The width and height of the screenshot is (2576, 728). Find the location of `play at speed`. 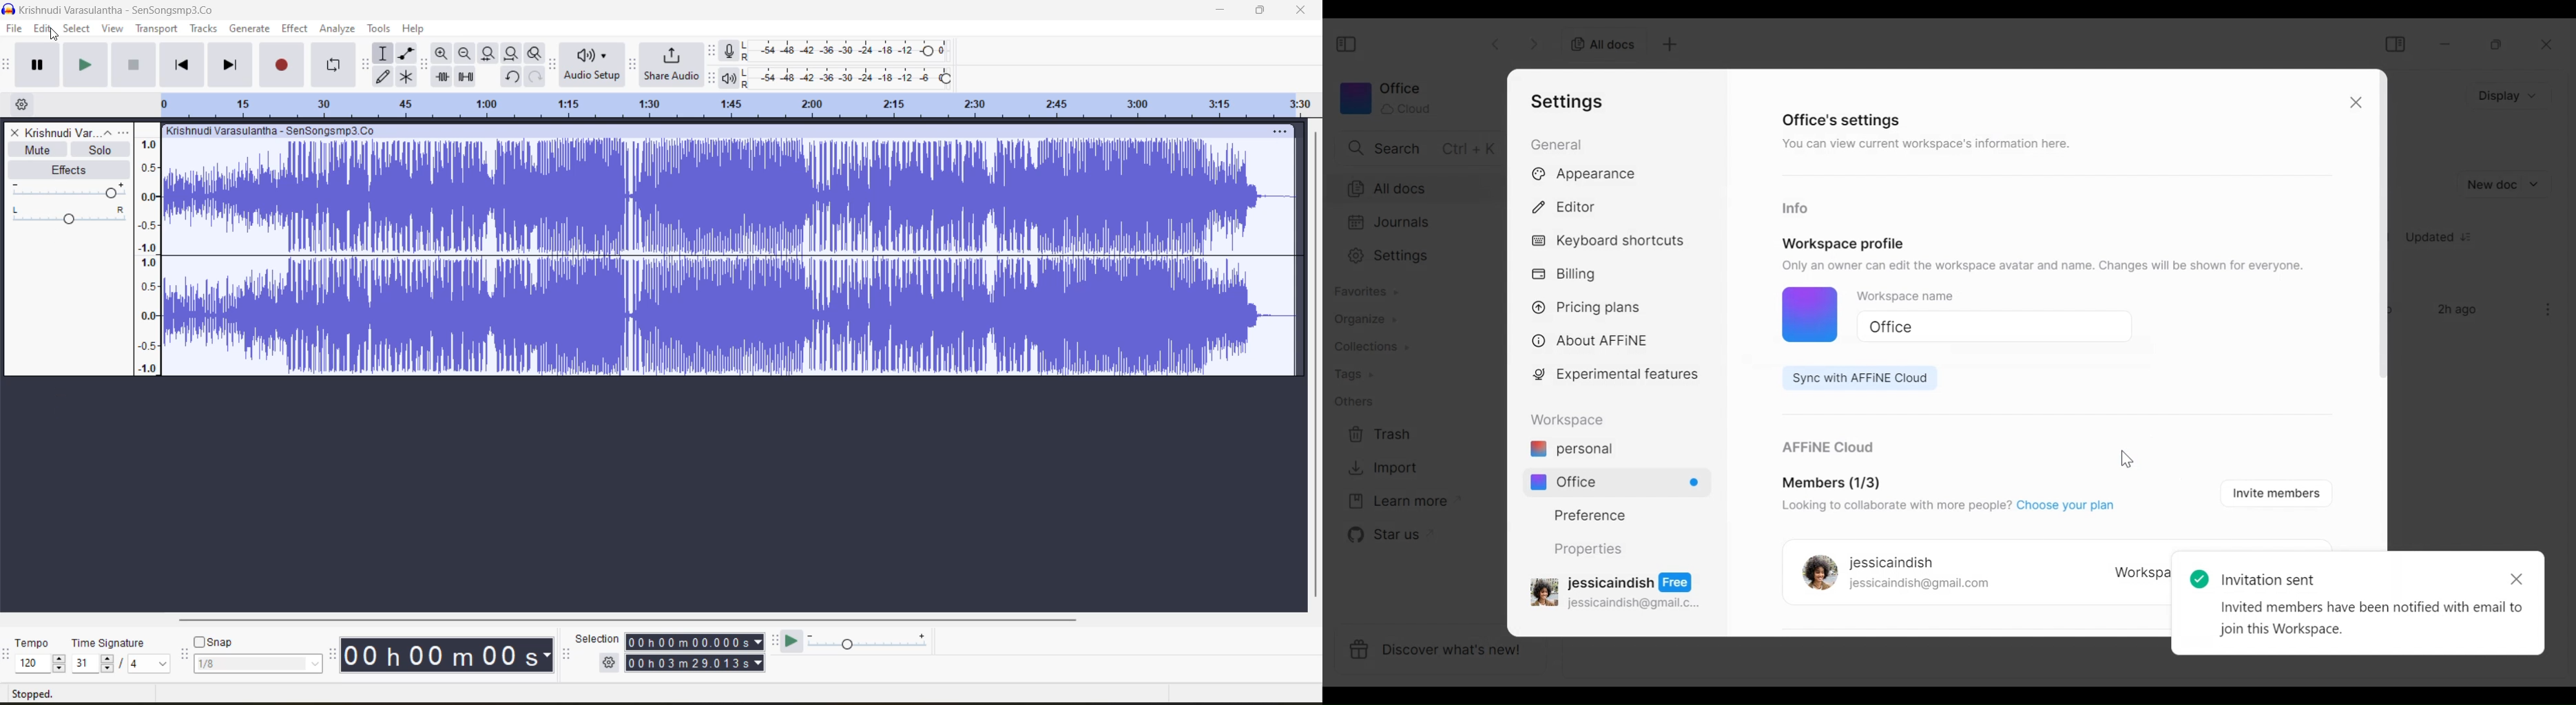

play at speed is located at coordinates (796, 640).